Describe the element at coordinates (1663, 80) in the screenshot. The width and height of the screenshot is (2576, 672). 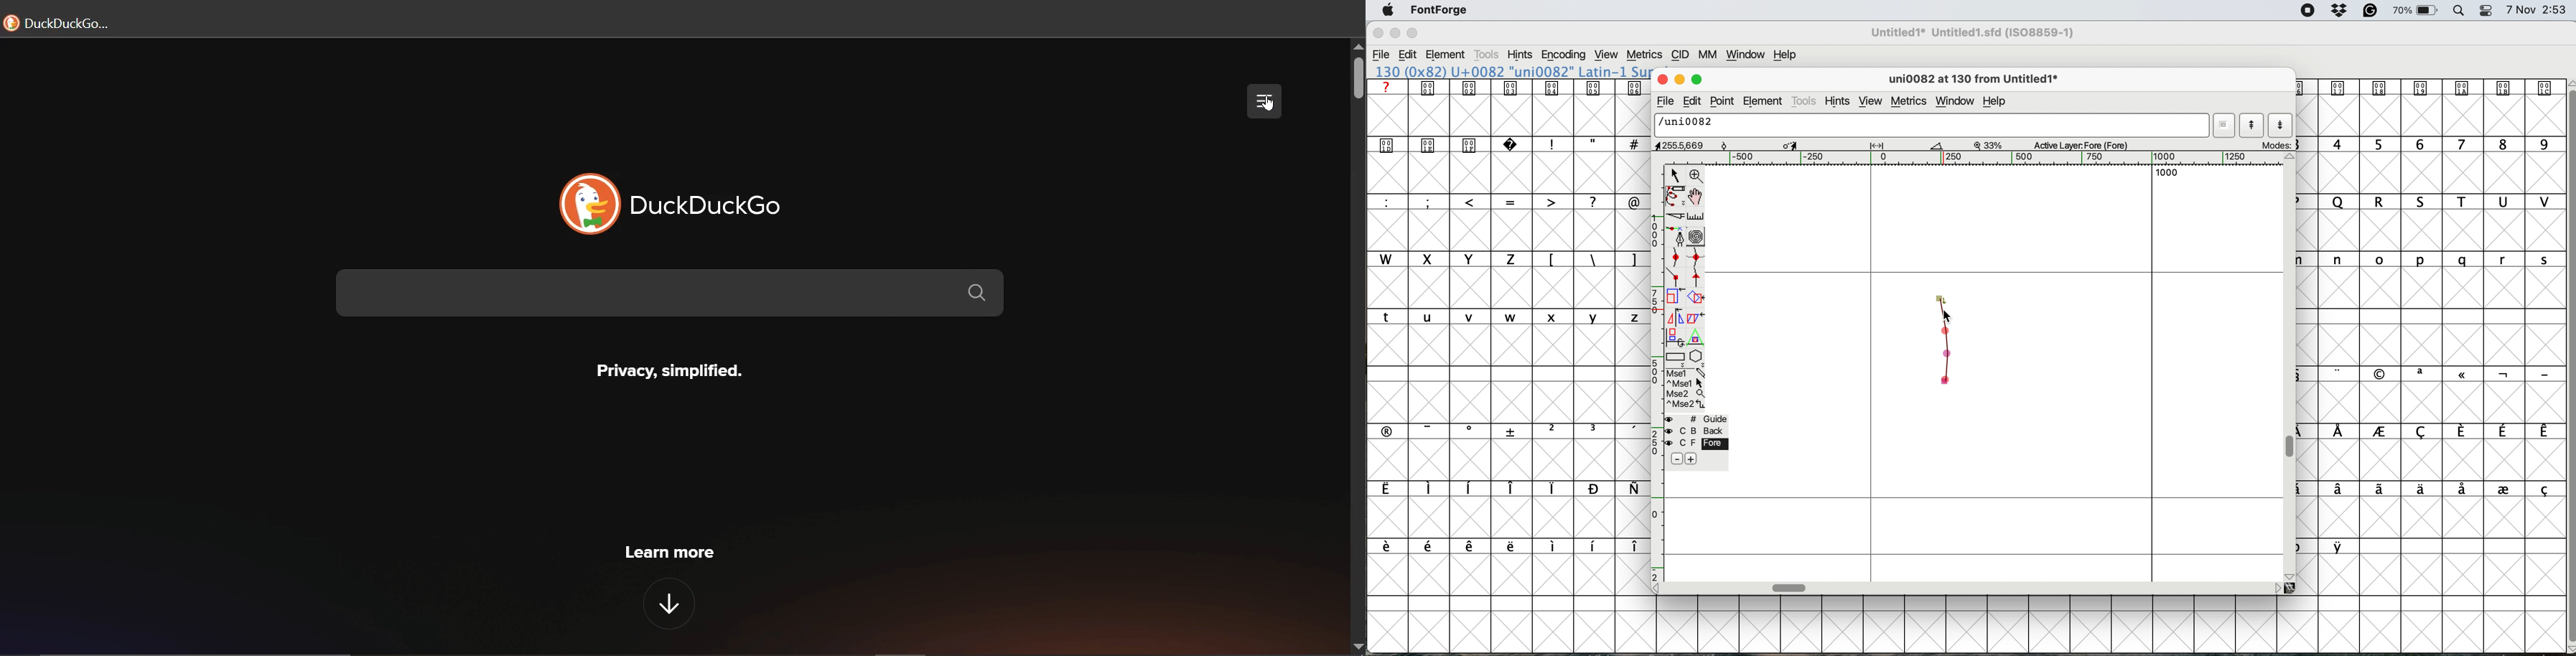
I see `close` at that location.